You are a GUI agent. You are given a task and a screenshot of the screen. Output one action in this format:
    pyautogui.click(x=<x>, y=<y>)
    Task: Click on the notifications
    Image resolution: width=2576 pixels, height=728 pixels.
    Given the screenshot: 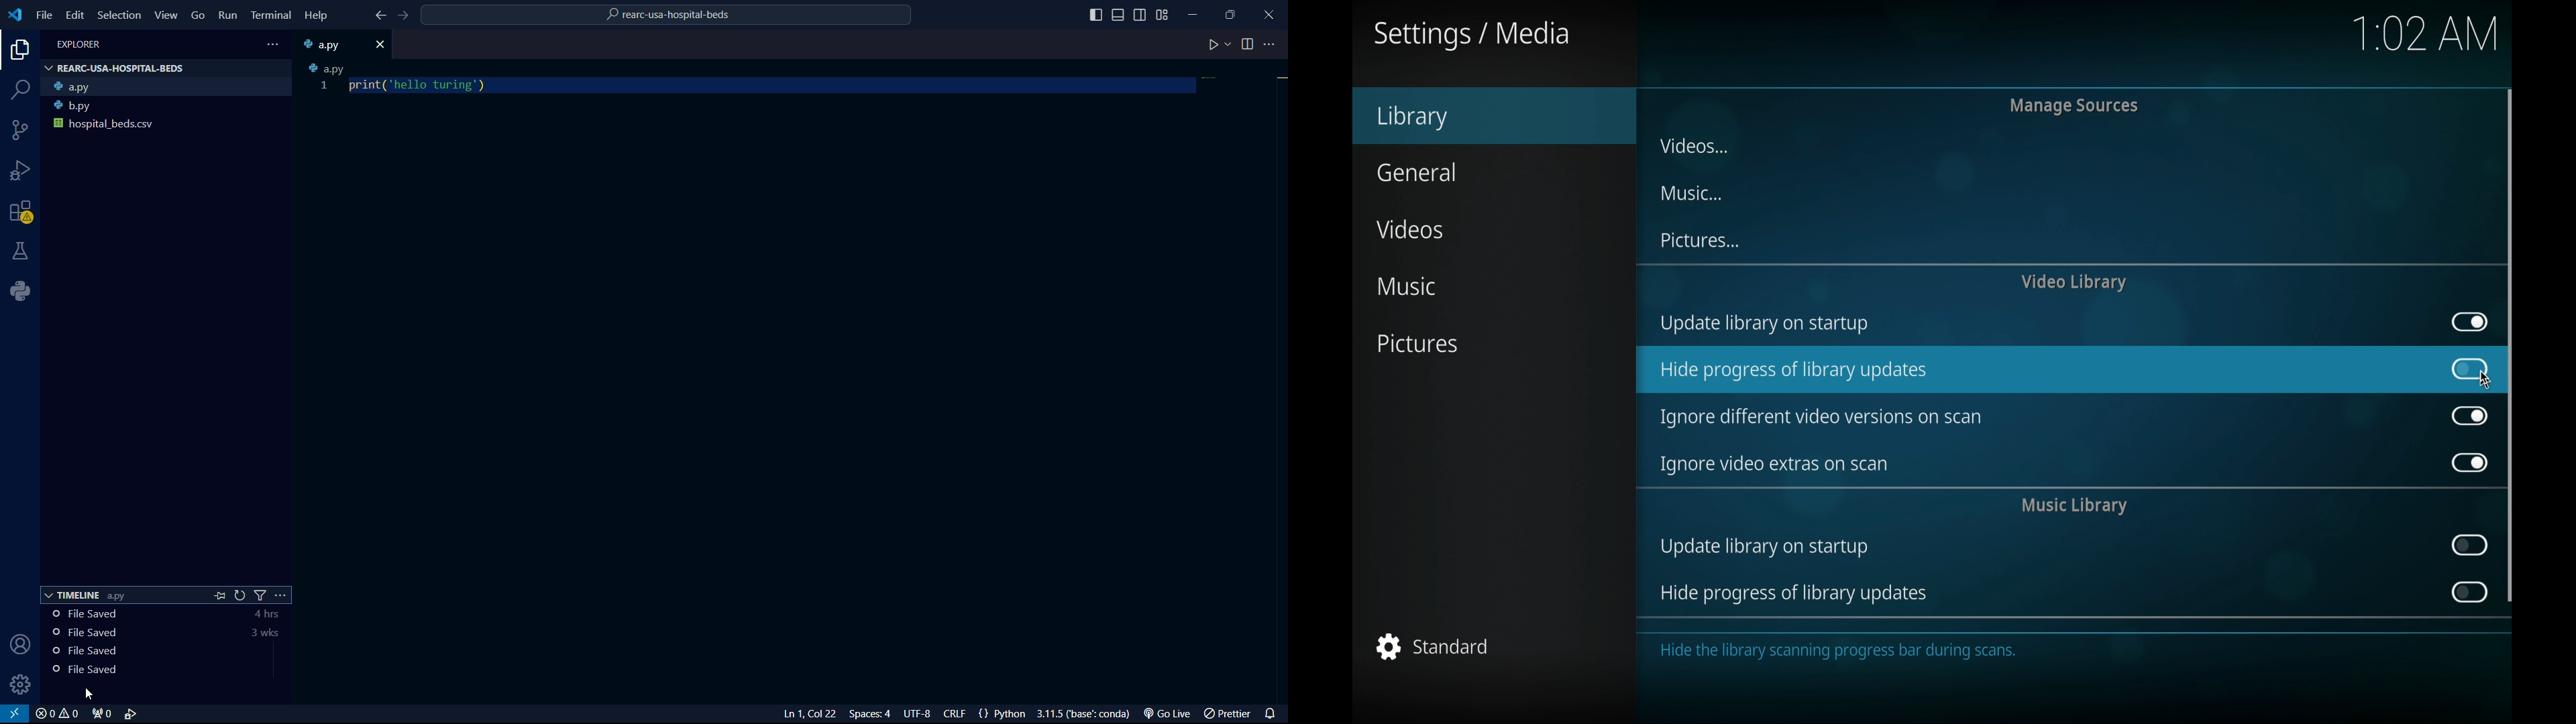 What is the action you would take?
    pyautogui.click(x=1272, y=713)
    